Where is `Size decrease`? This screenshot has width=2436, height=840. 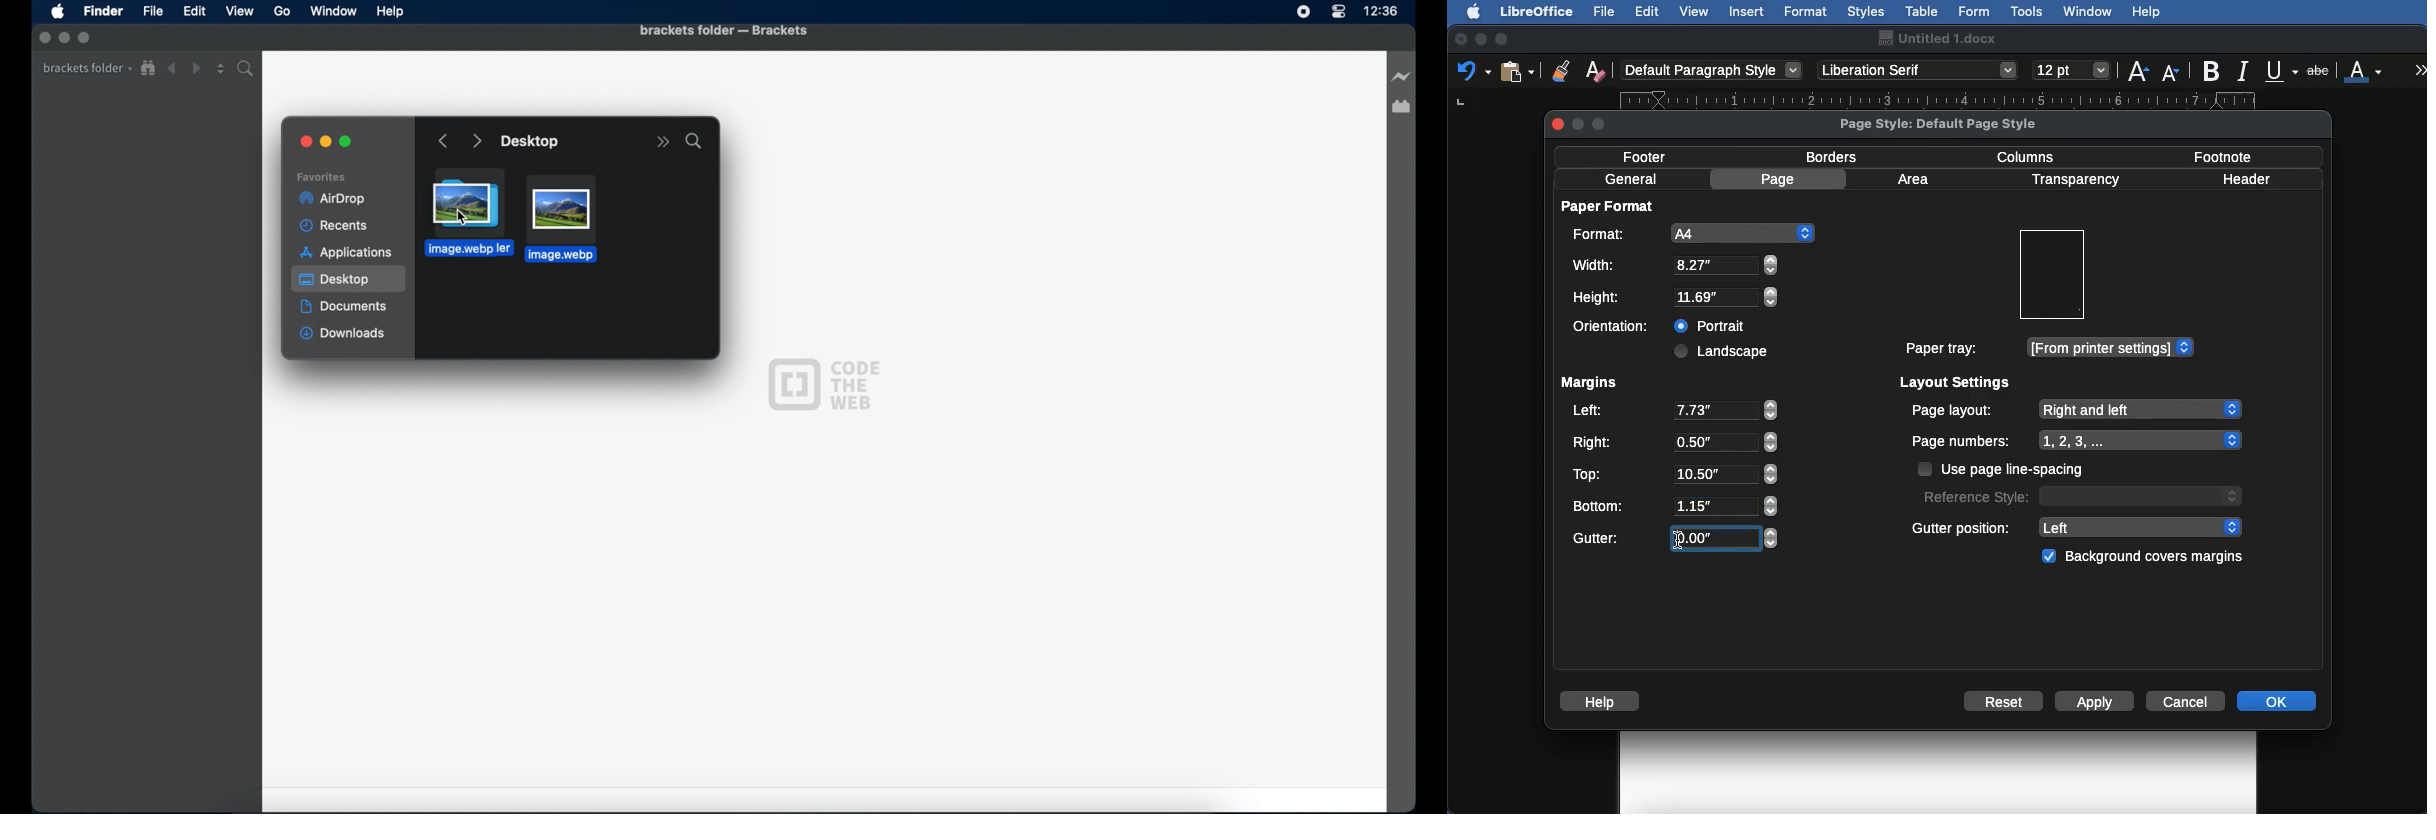
Size decrease is located at coordinates (2175, 72).